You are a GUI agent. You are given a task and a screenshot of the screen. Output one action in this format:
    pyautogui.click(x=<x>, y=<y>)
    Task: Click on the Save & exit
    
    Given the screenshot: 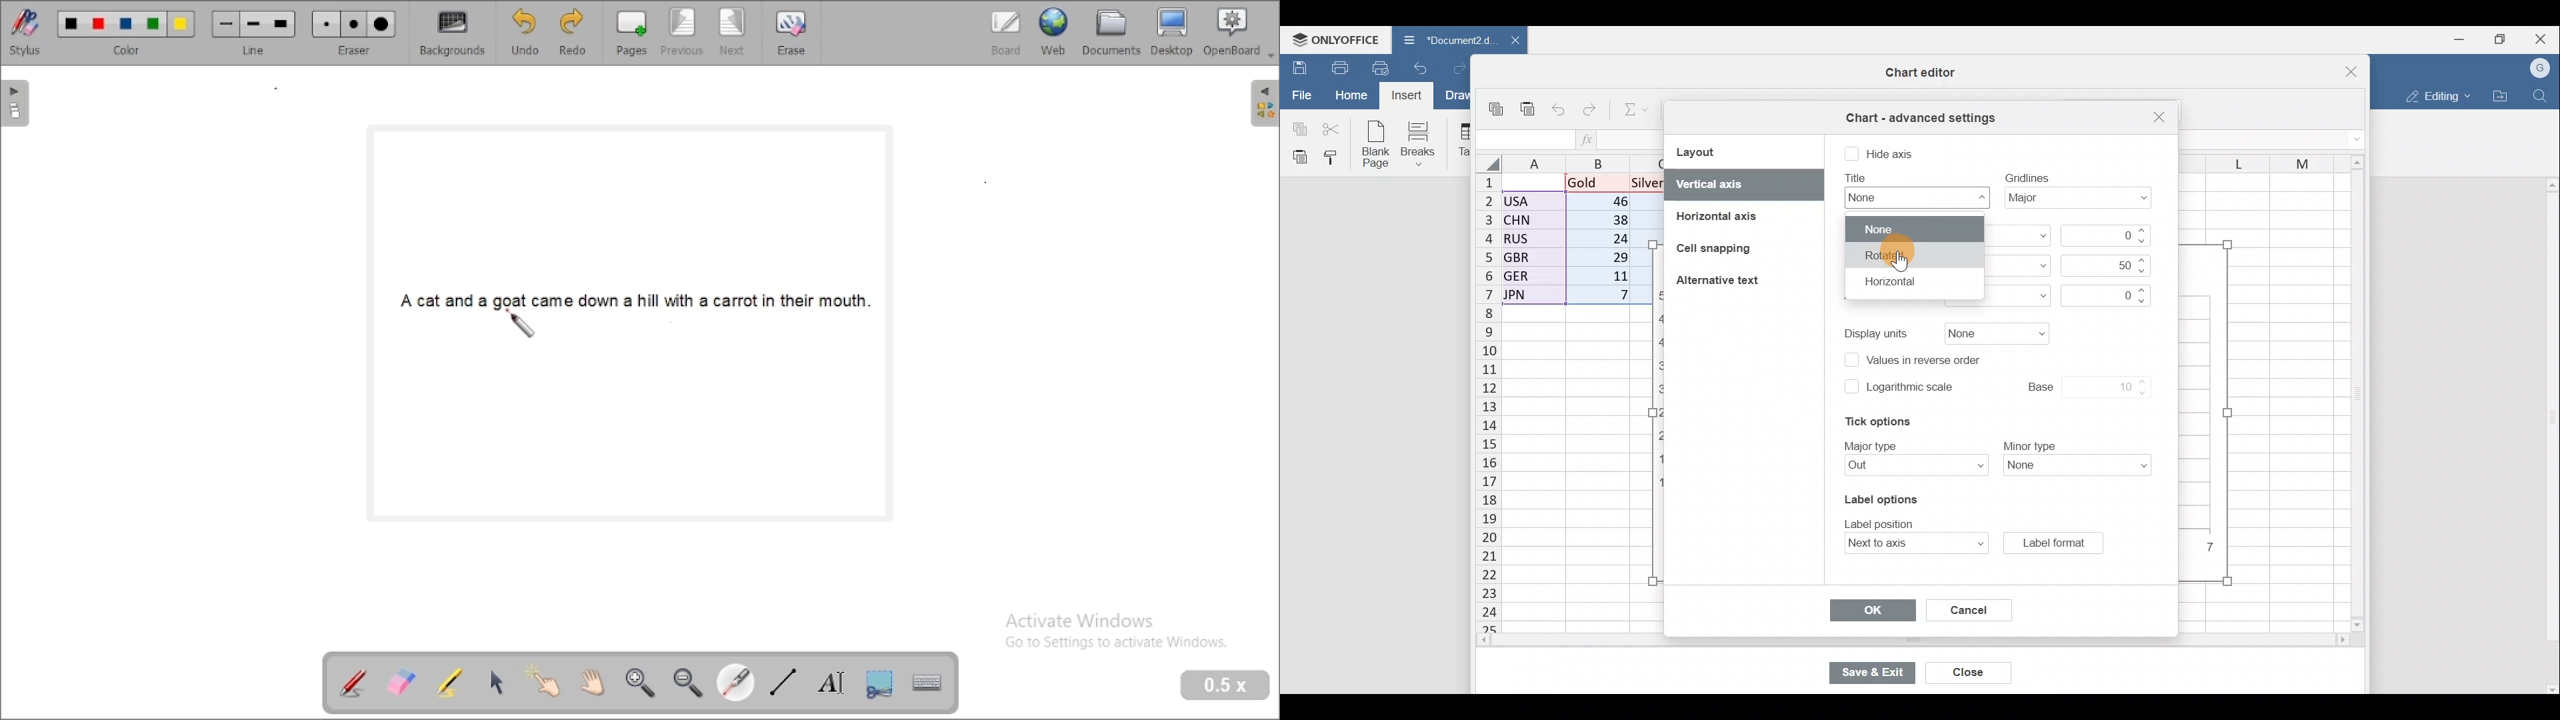 What is the action you would take?
    pyautogui.click(x=1871, y=673)
    